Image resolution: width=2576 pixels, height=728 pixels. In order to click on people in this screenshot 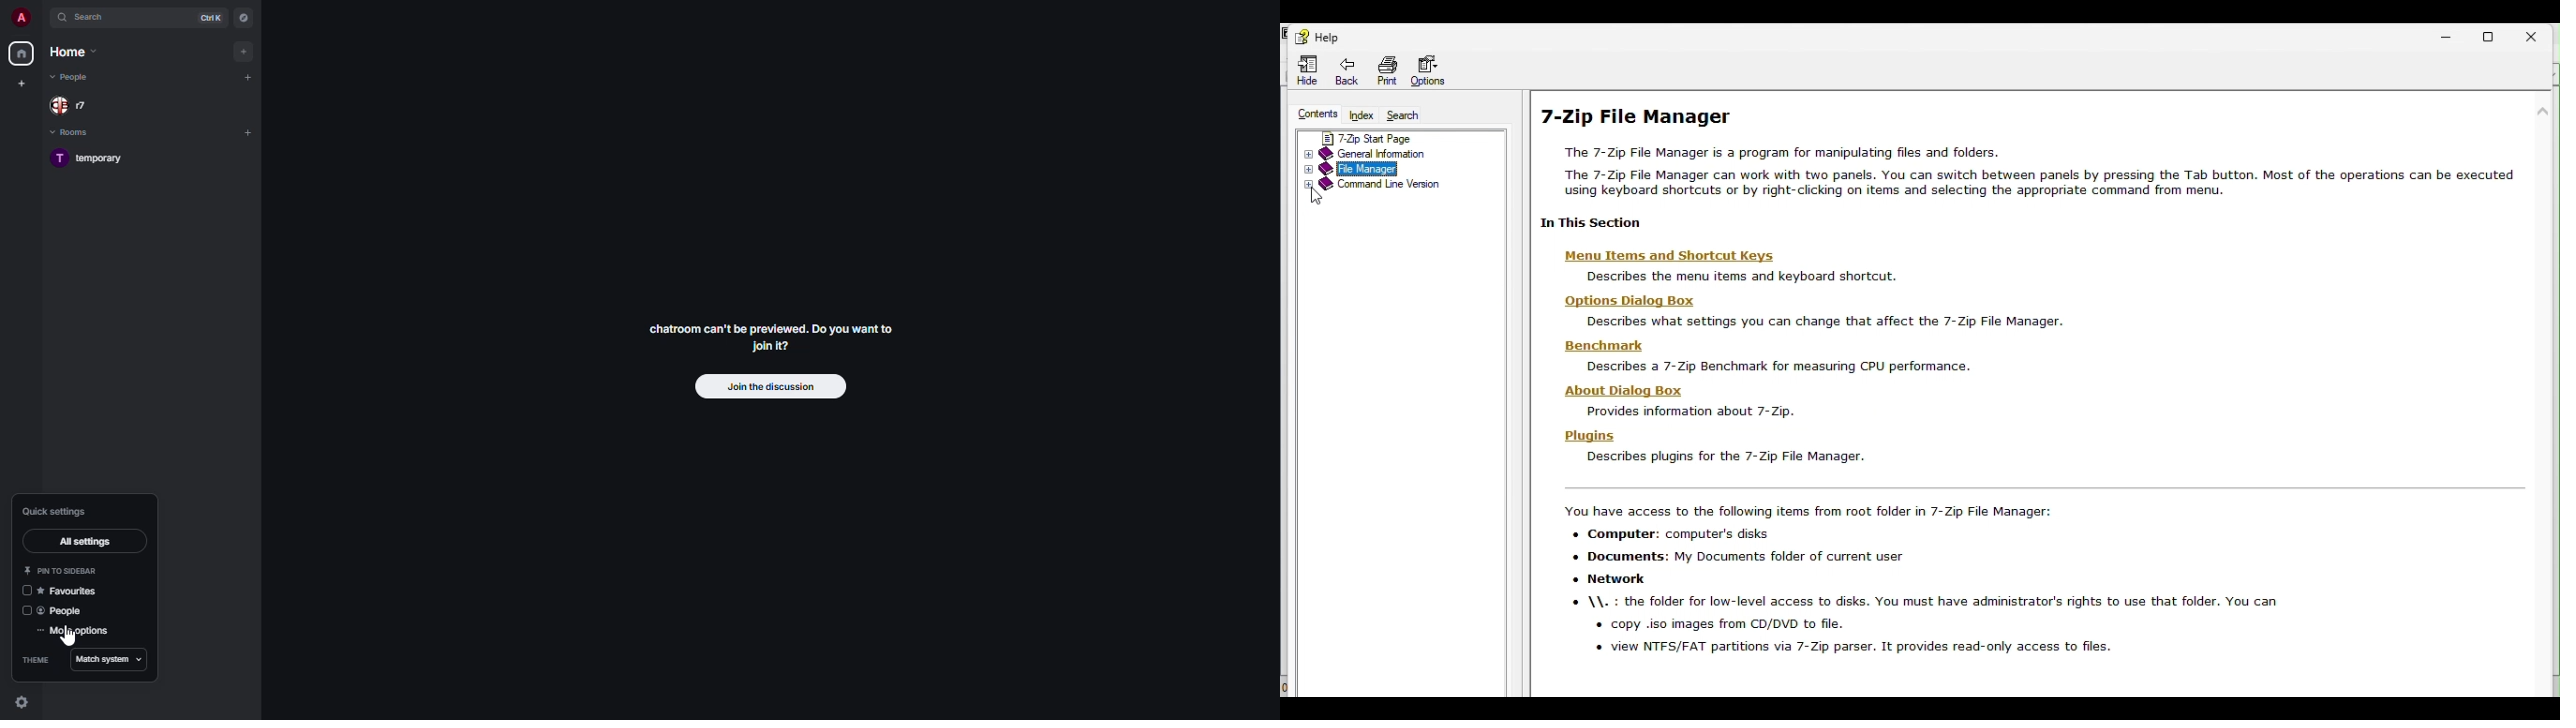, I will do `click(64, 611)`.